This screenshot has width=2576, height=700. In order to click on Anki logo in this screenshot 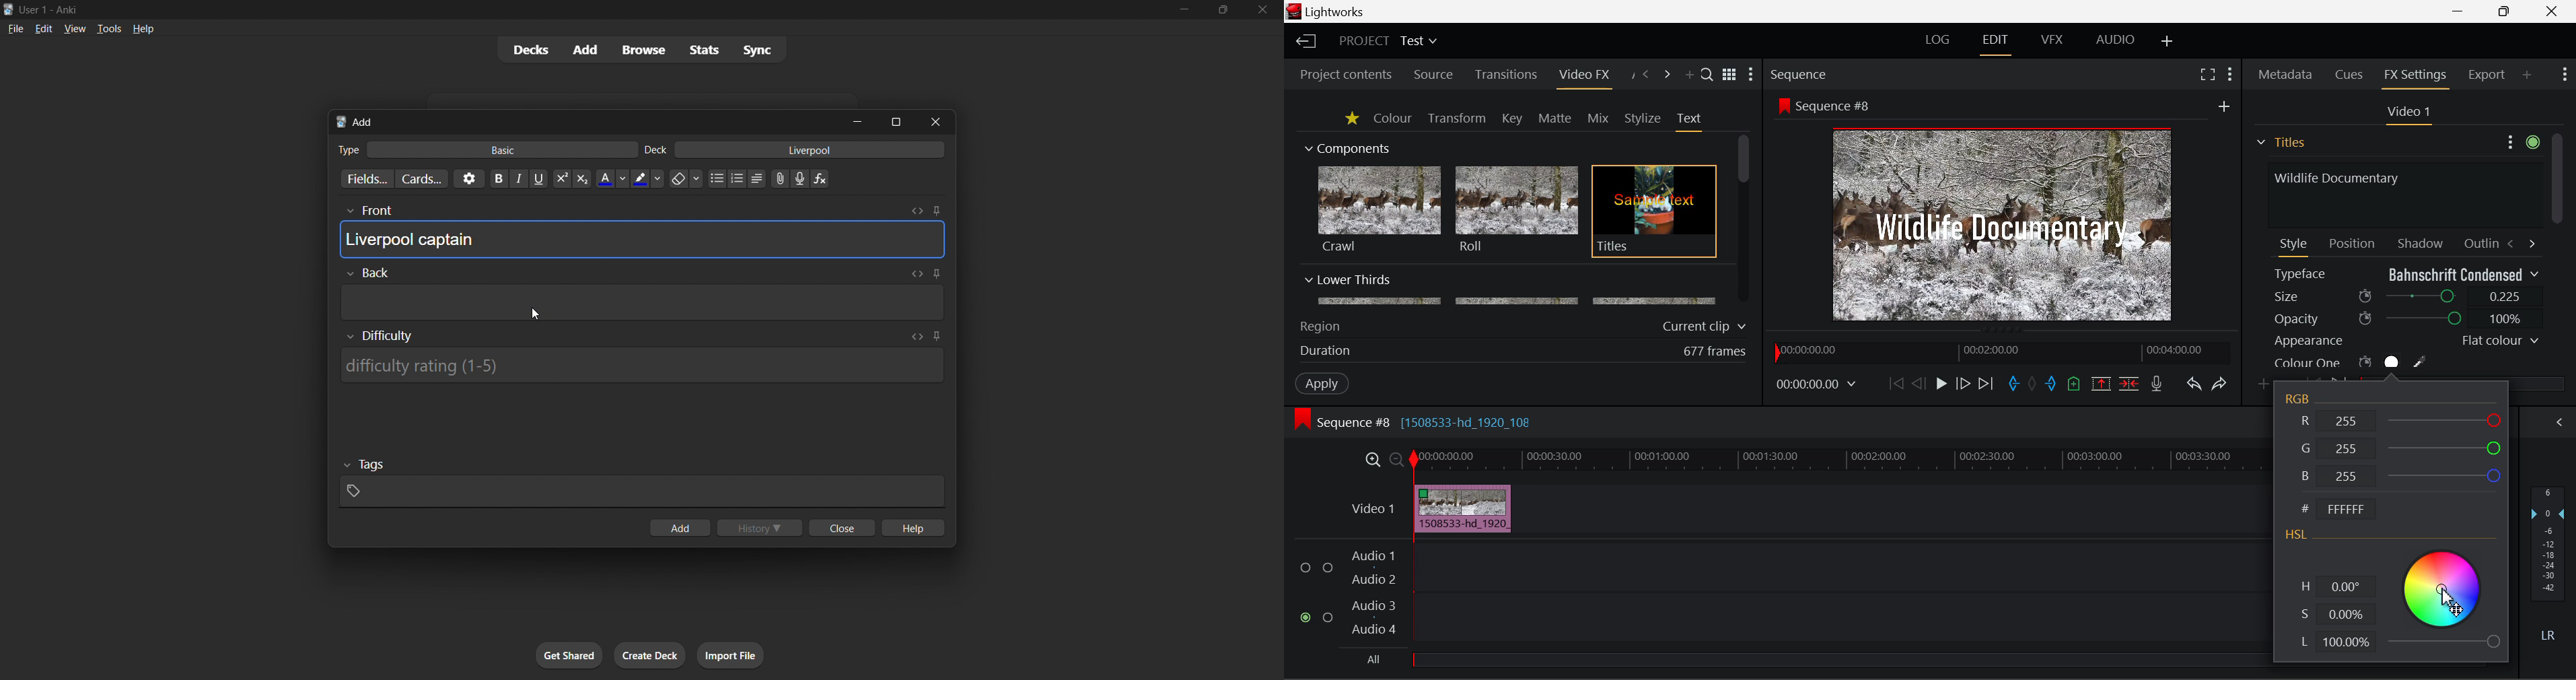, I will do `click(341, 122)`.